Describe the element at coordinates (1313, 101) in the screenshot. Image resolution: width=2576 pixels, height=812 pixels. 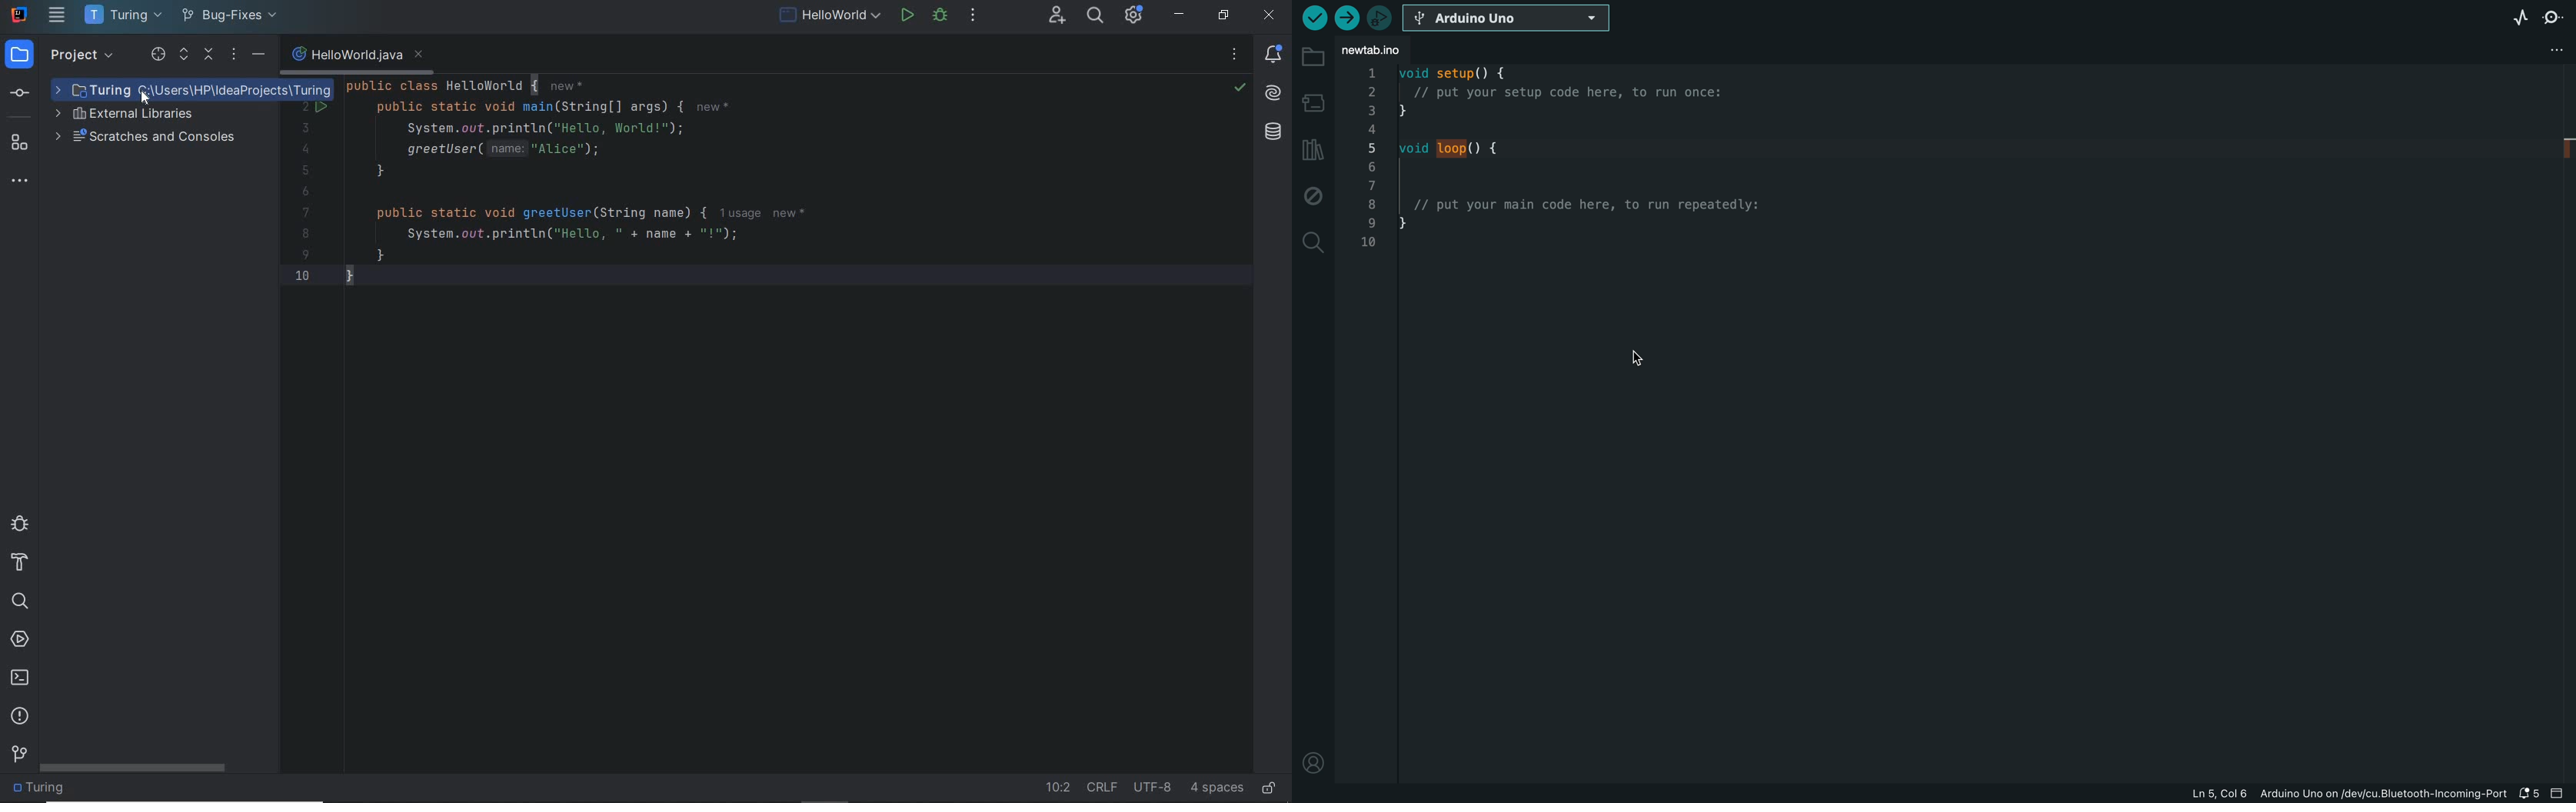
I see `board manager` at that location.